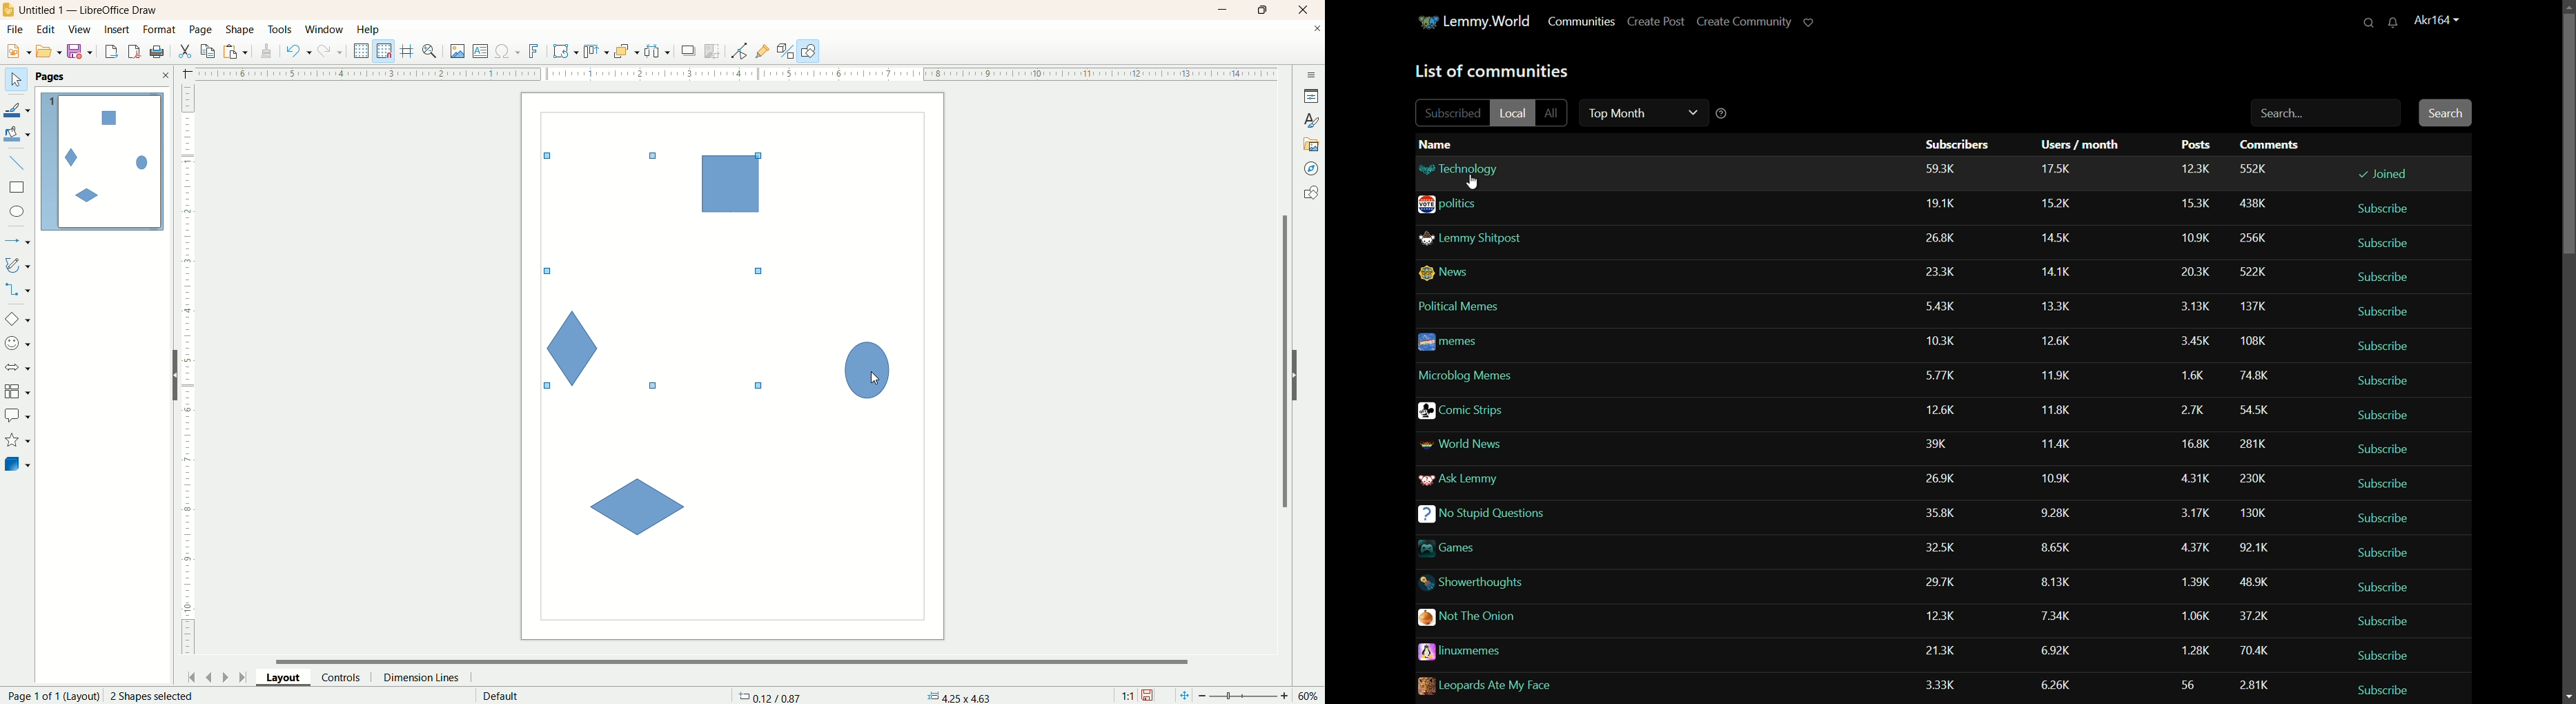 This screenshot has height=728, width=2576. Describe the element at coordinates (458, 52) in the screenshot. I see `insert image` at that location.